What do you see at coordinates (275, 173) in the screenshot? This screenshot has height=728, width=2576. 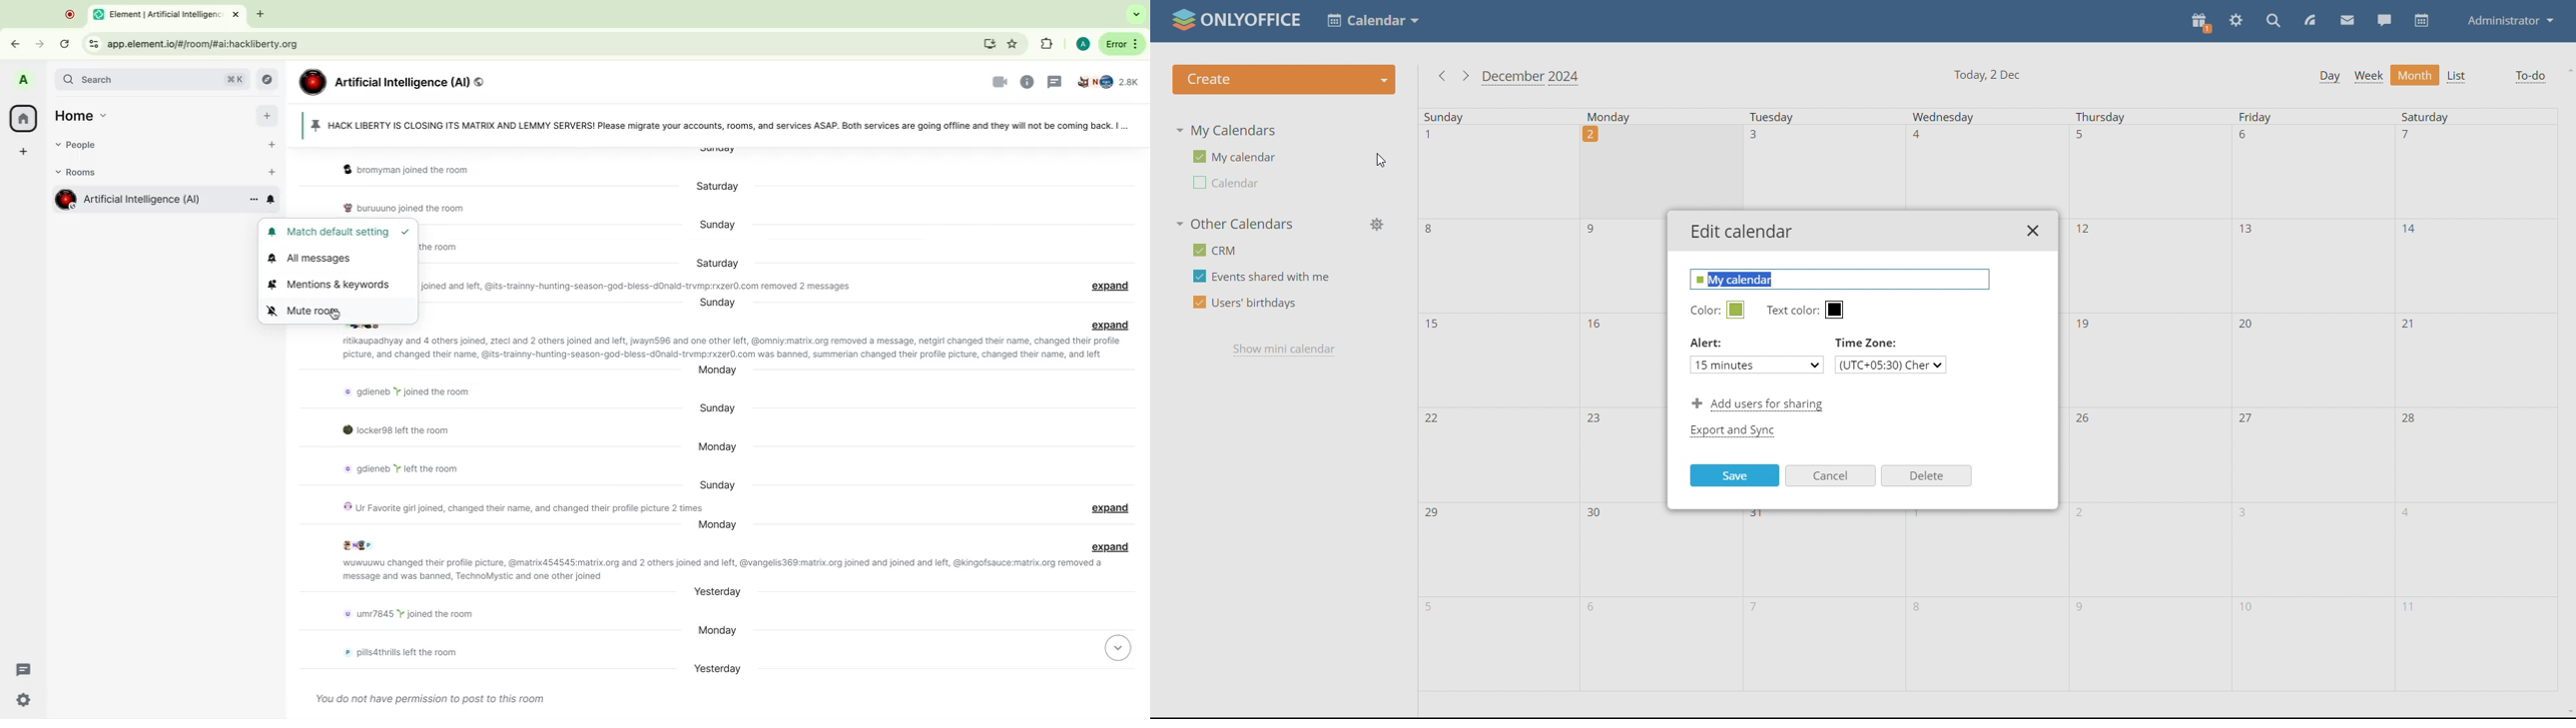 I see `Add room` at bounding box center [275, 173].